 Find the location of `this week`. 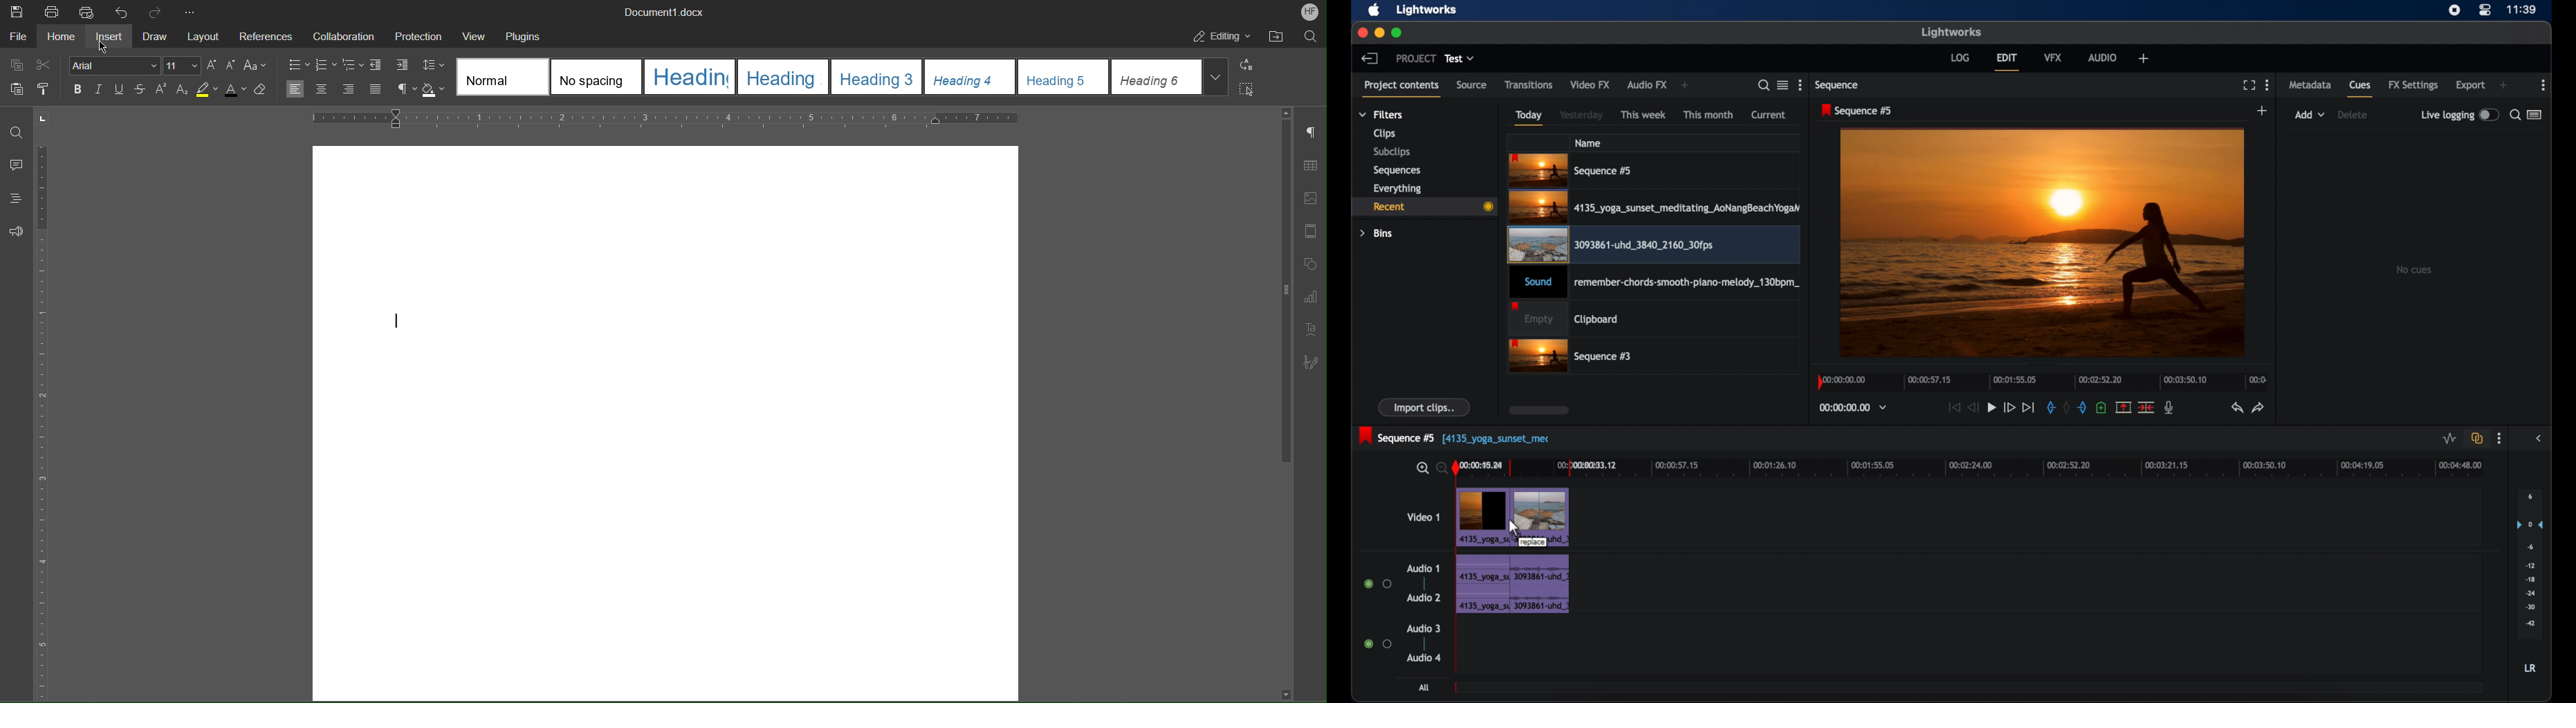

this week is located at coordinates (1644, 115).